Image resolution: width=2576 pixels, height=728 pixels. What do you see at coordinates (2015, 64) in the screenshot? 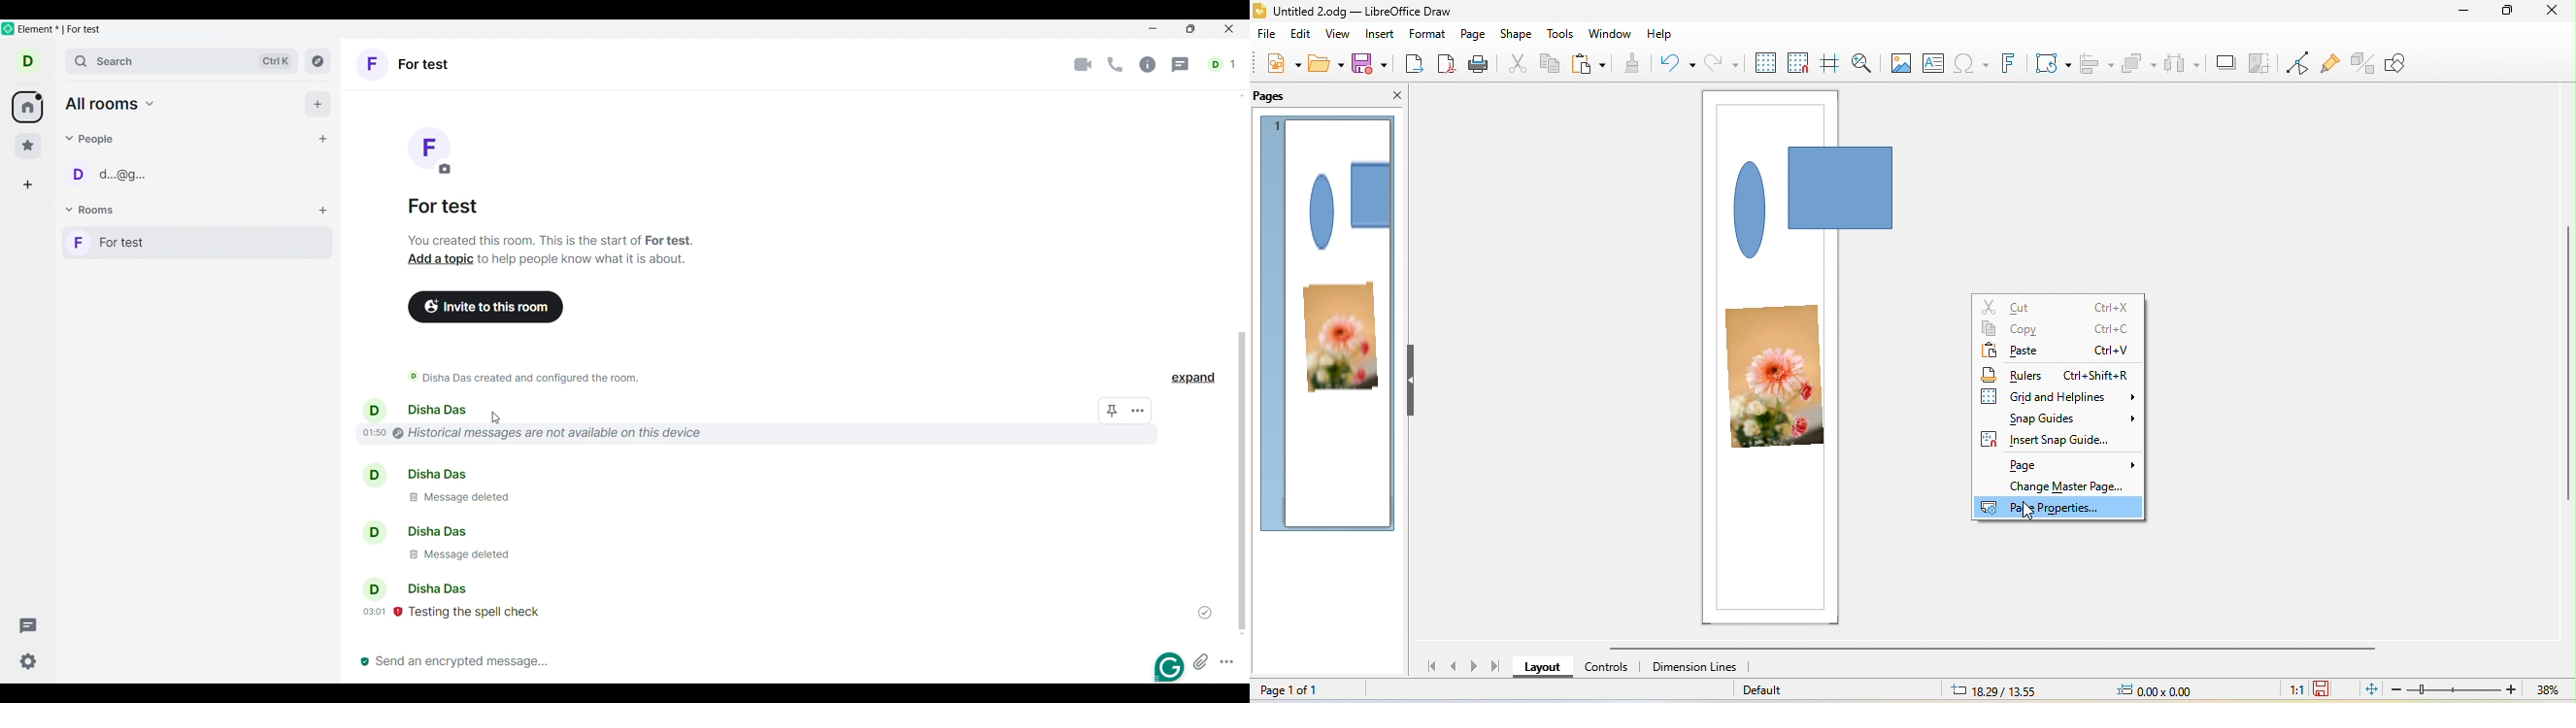
I see `fontwork text` at bounding box center [2015, 64].